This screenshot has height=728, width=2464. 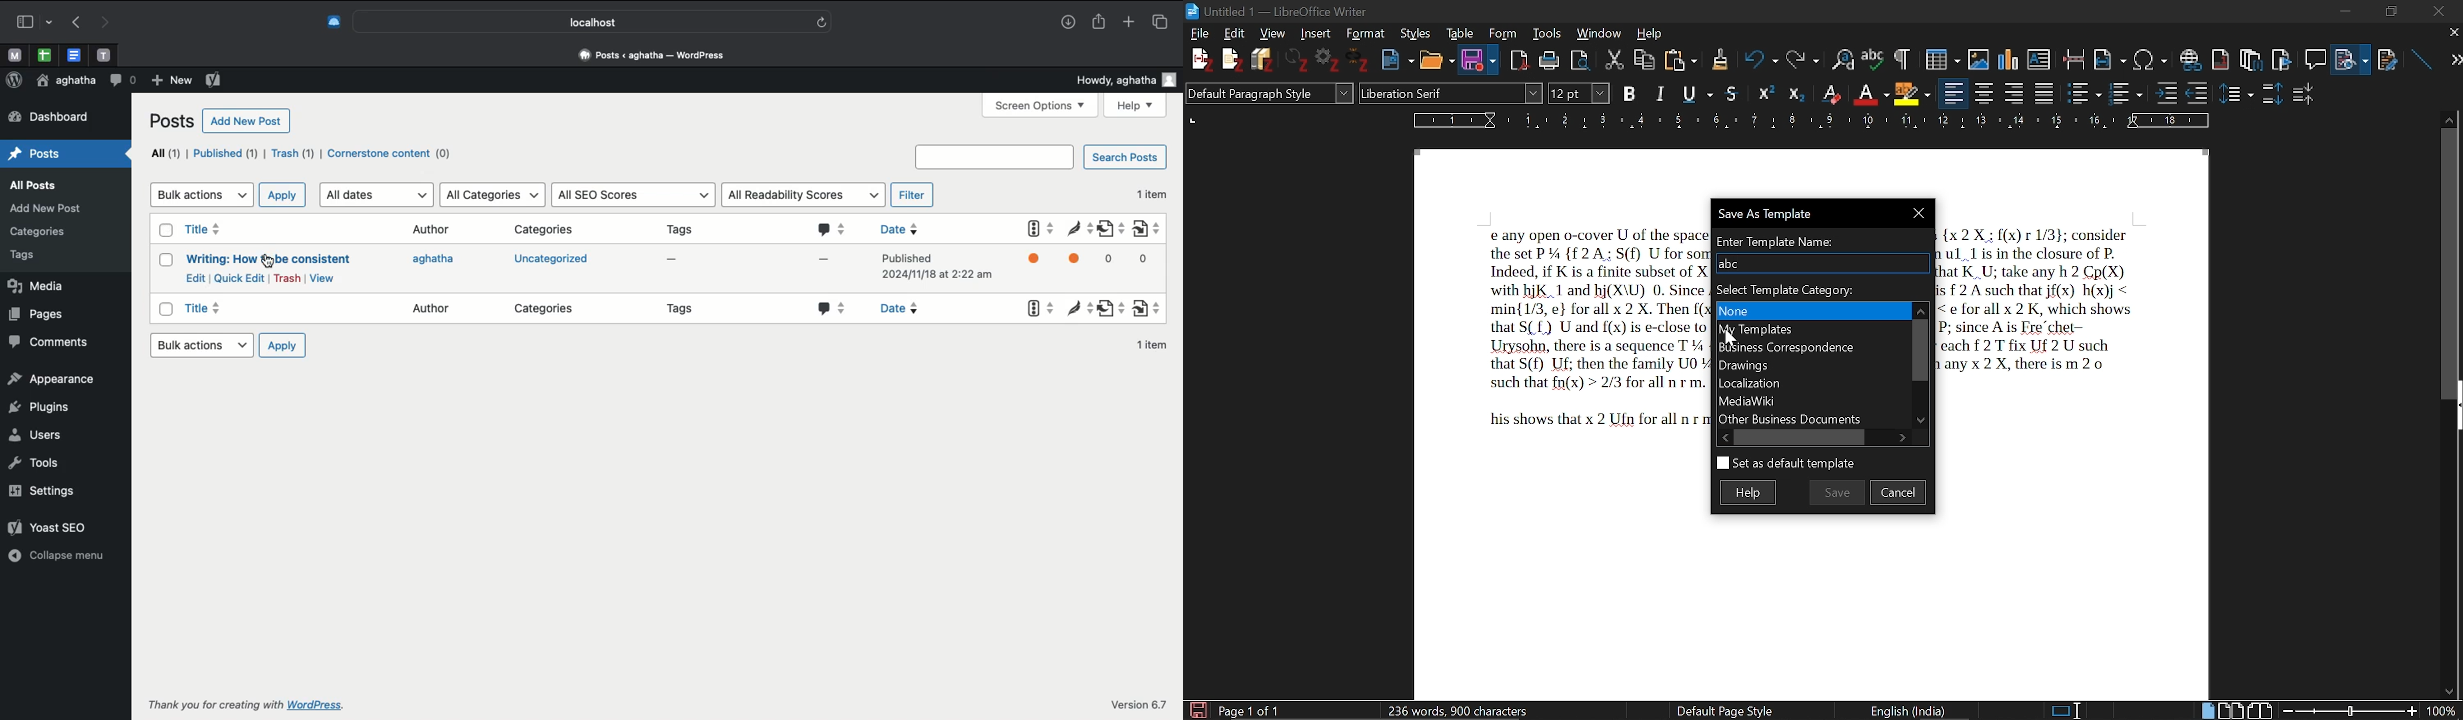 What do you see at coordinates (247, 122) in the screenshot?
I see `Add new post` at bounding box center [247, 122].